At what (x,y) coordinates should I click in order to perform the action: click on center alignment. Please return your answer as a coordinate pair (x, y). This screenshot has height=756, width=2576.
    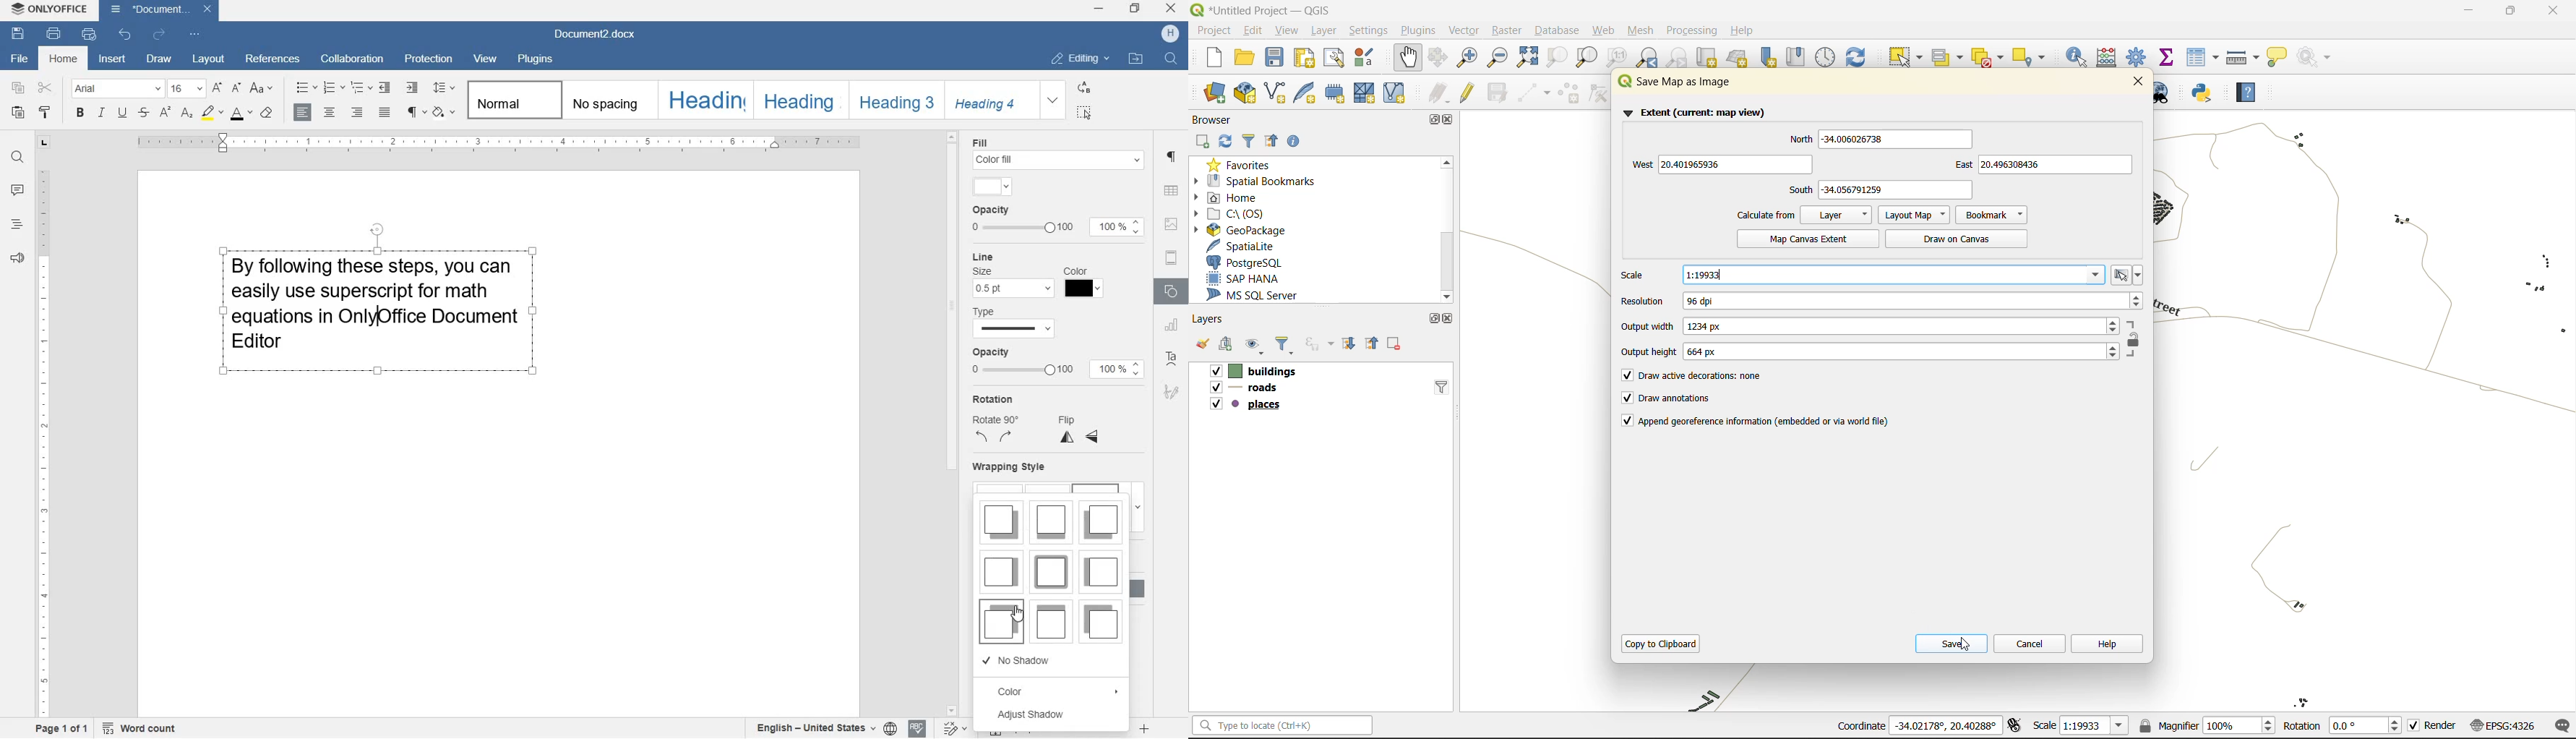
    Looking at the image, I should click on (330, 113).